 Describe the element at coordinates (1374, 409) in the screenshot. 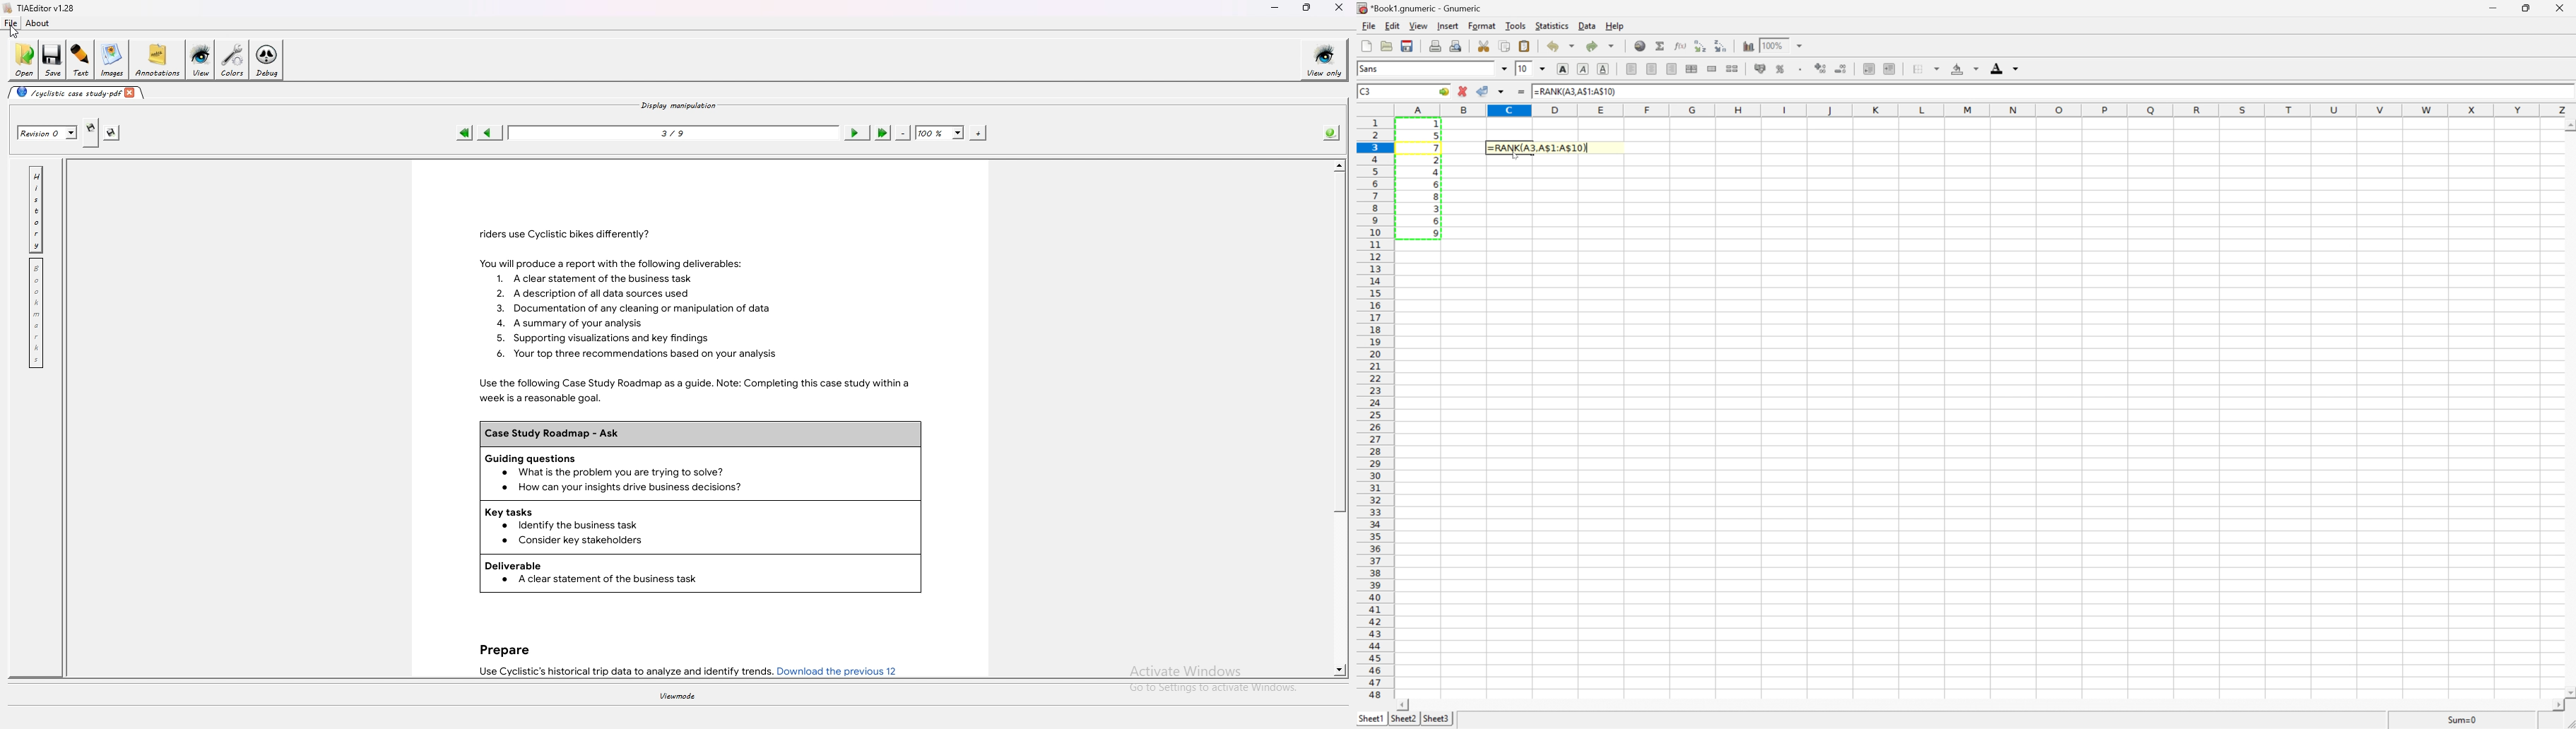

I see `row number` at that location.